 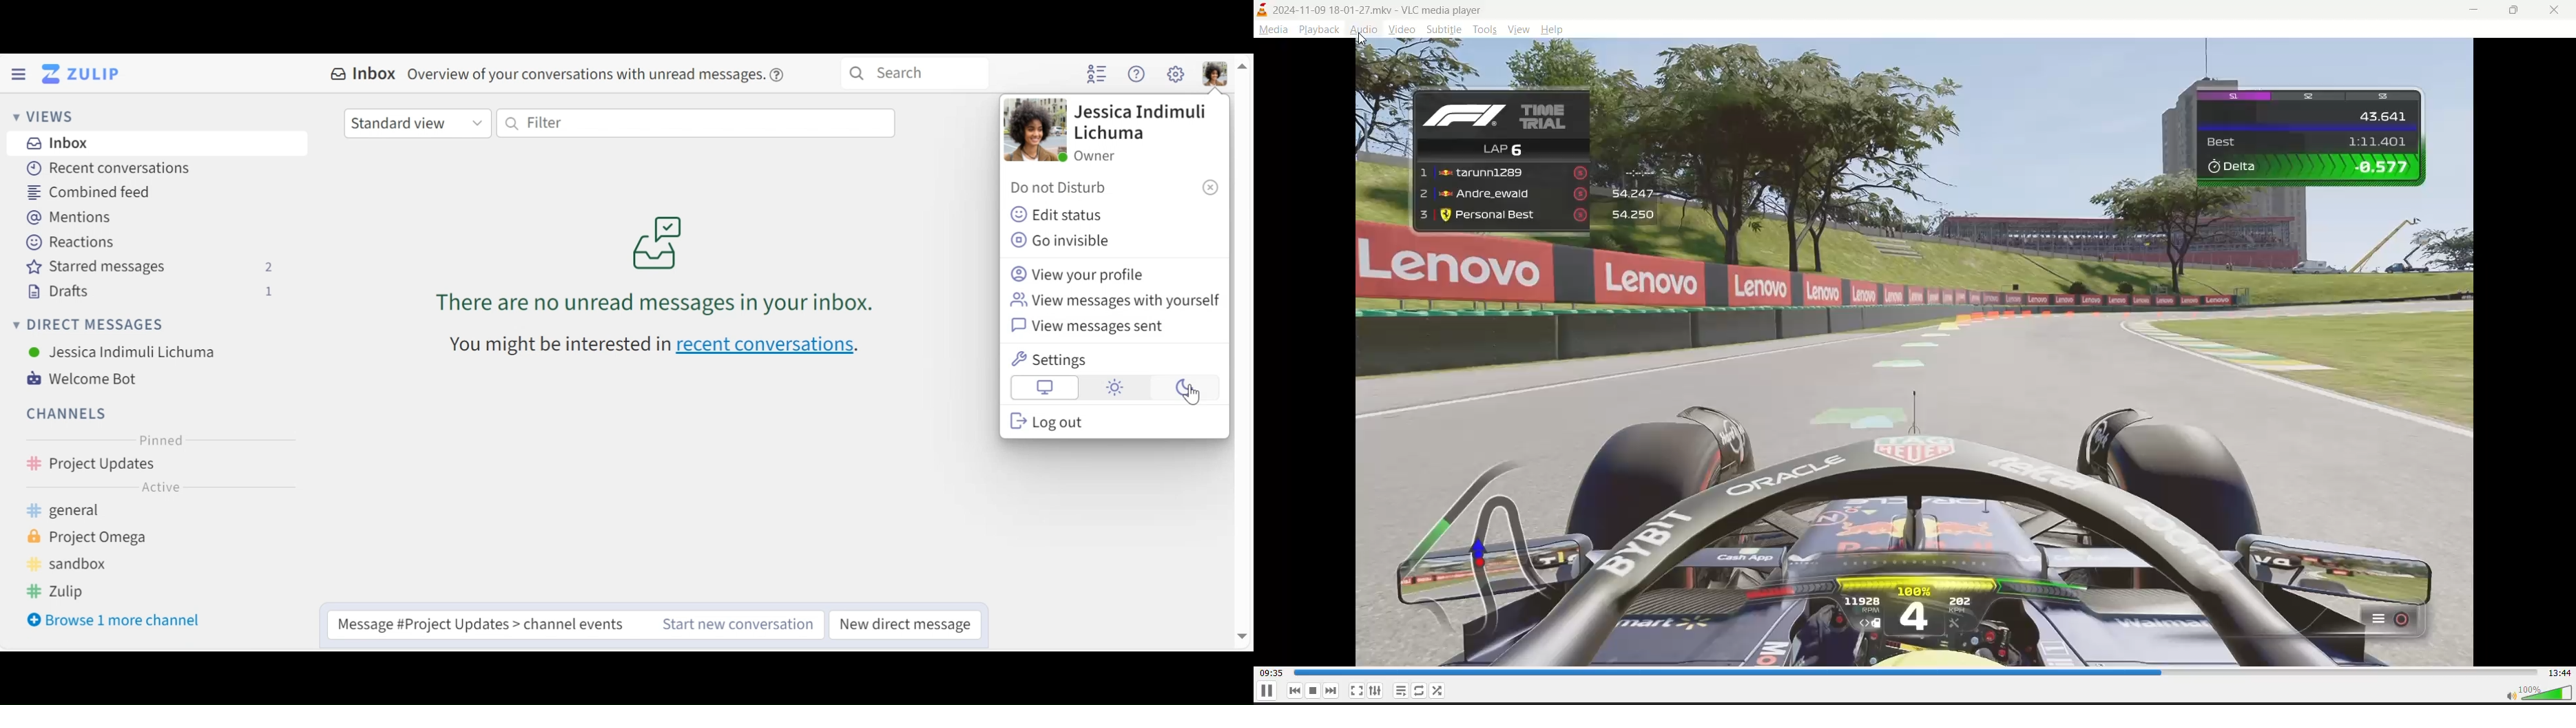 What do you see at coordinates (1549, 31) in the screenshot?
I see `help` at bounding box center [1549, 31].